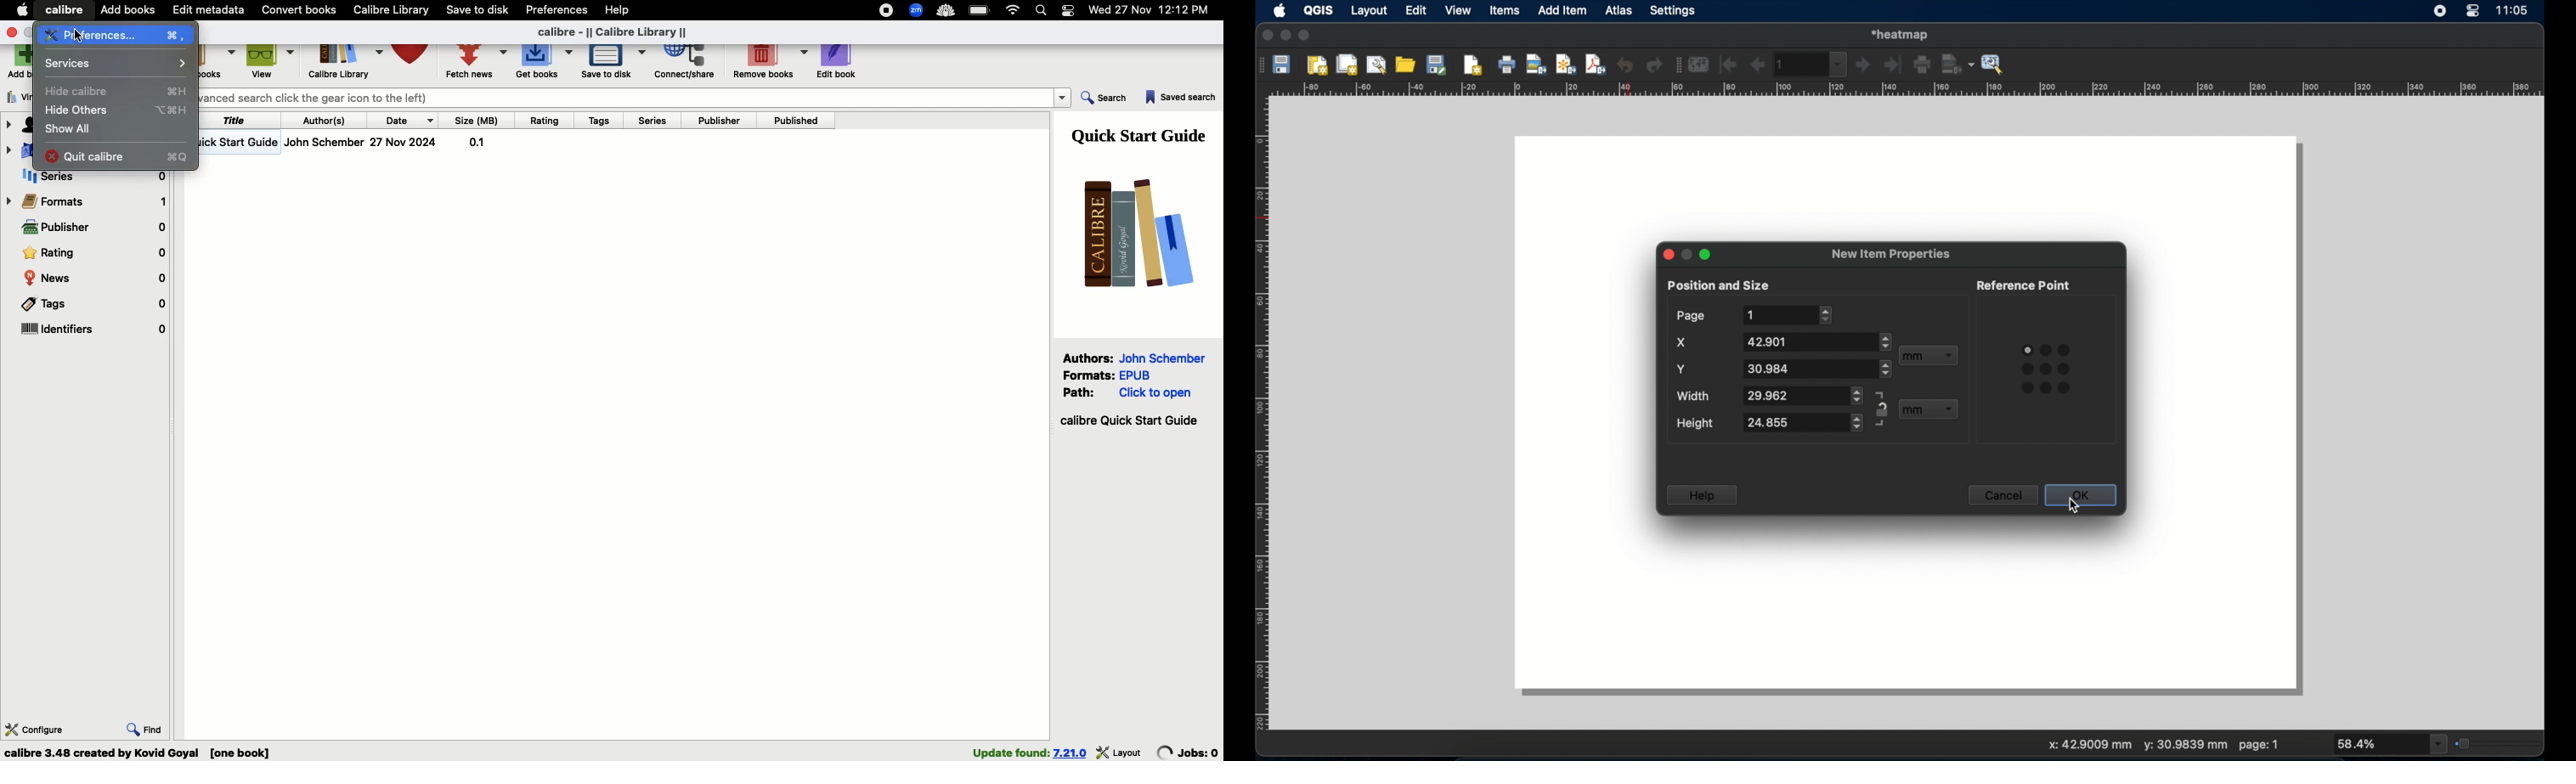 The width and height of the screenshot is (2576, 784). What do you see at coordinates (1286, 36) in the screenshot?
I see `minimize` at bounding box center [1286, 36].